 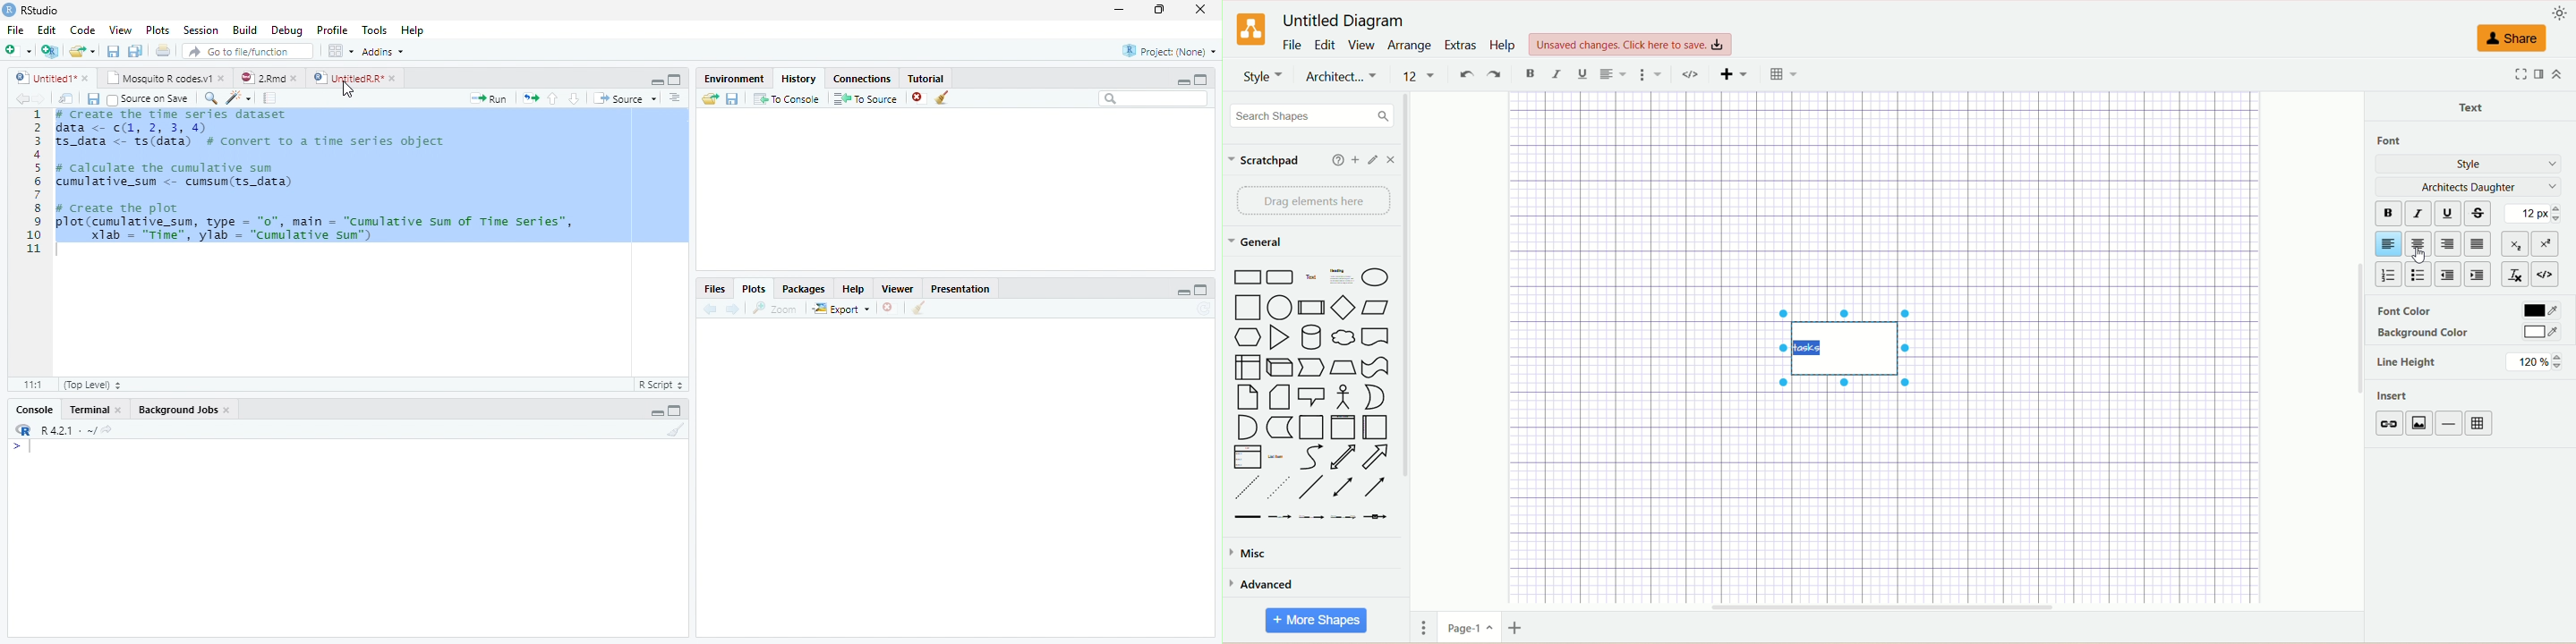 I want to click on Source, so click(x=624, y=98).